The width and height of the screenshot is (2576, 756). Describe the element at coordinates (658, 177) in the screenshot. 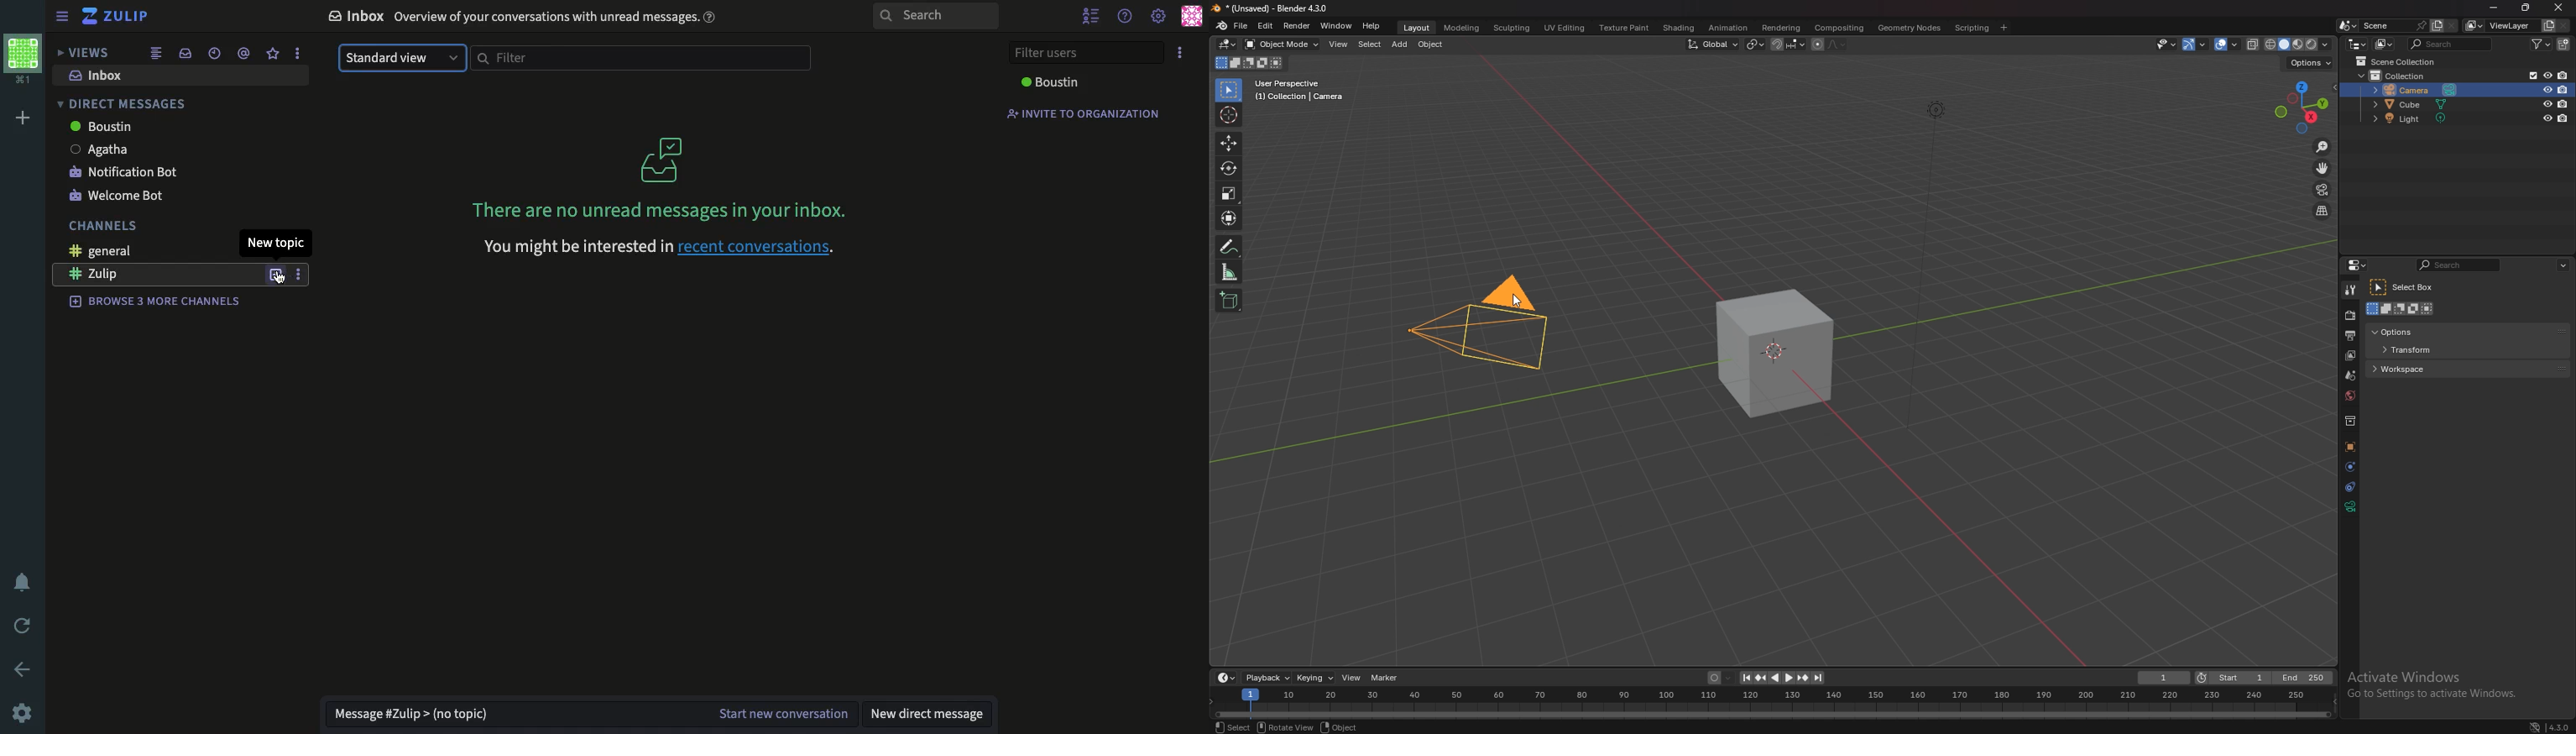

I see `there are no unread messages in your inbox` at that location.